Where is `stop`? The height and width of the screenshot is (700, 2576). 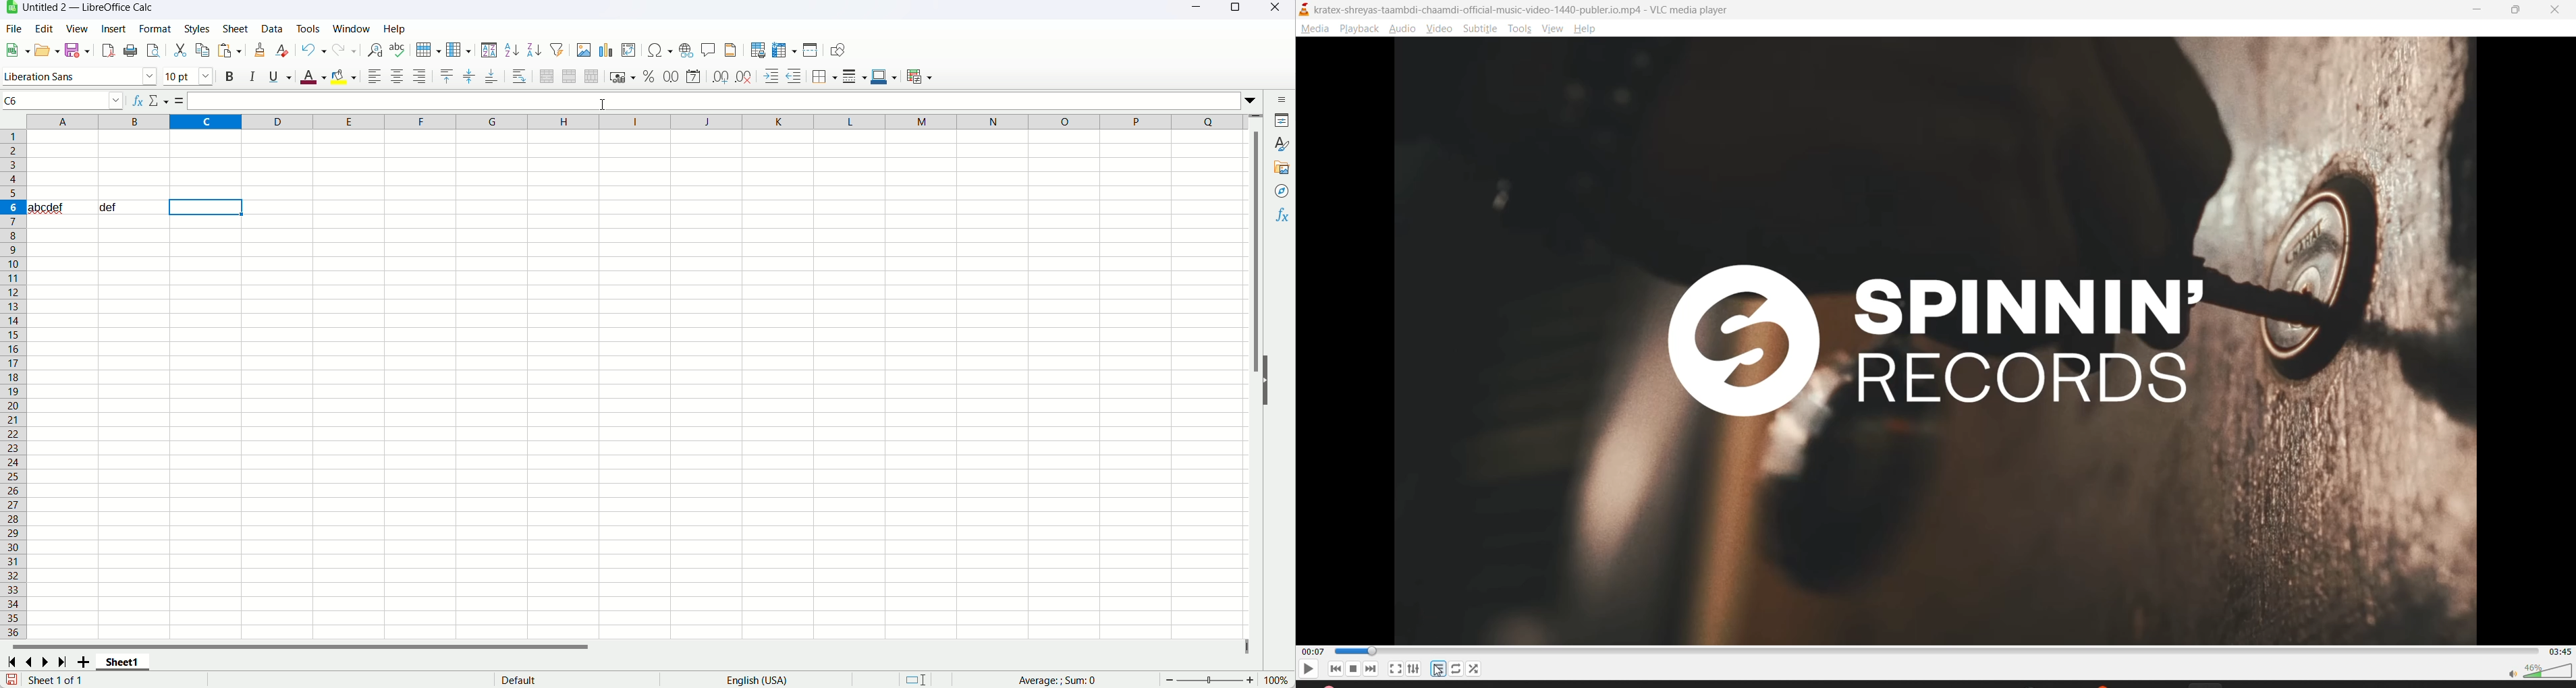
stop is located at coordinates (1352, 669).